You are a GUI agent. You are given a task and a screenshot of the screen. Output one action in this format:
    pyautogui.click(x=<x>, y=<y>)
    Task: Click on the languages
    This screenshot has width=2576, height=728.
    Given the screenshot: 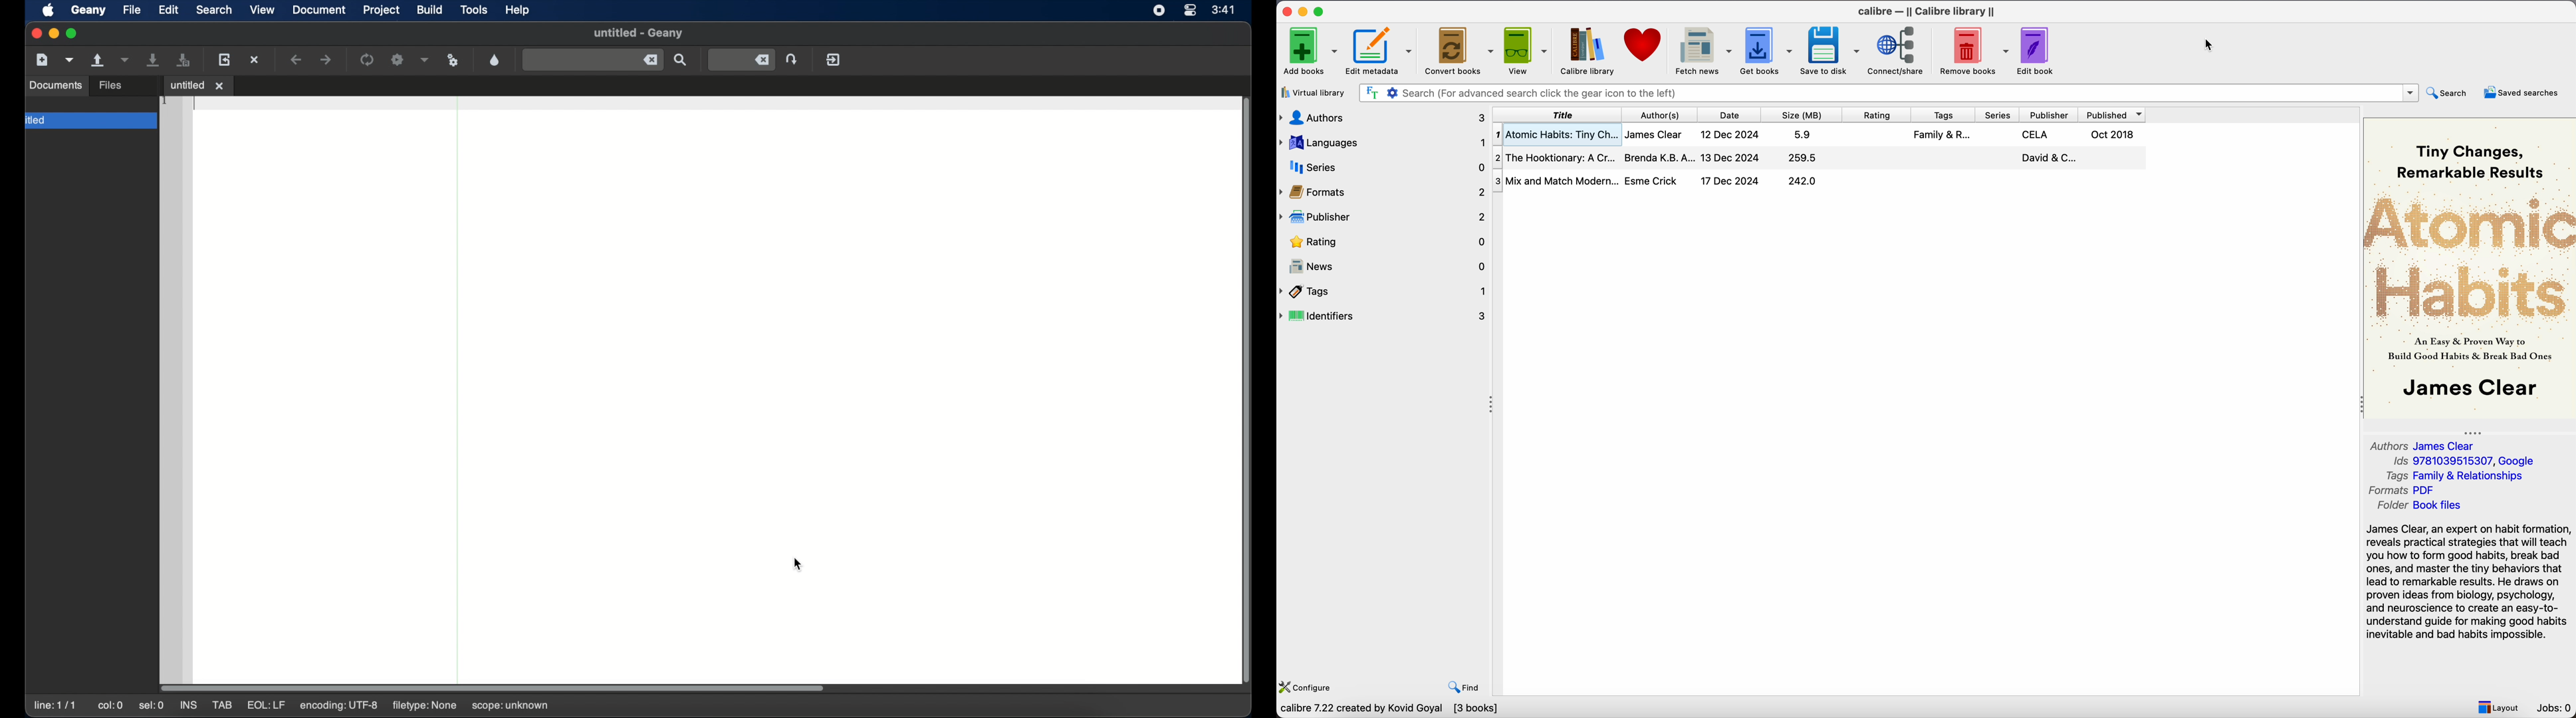 What is the action you would take?
    pyautogui.click(x=1384, y=143)
    